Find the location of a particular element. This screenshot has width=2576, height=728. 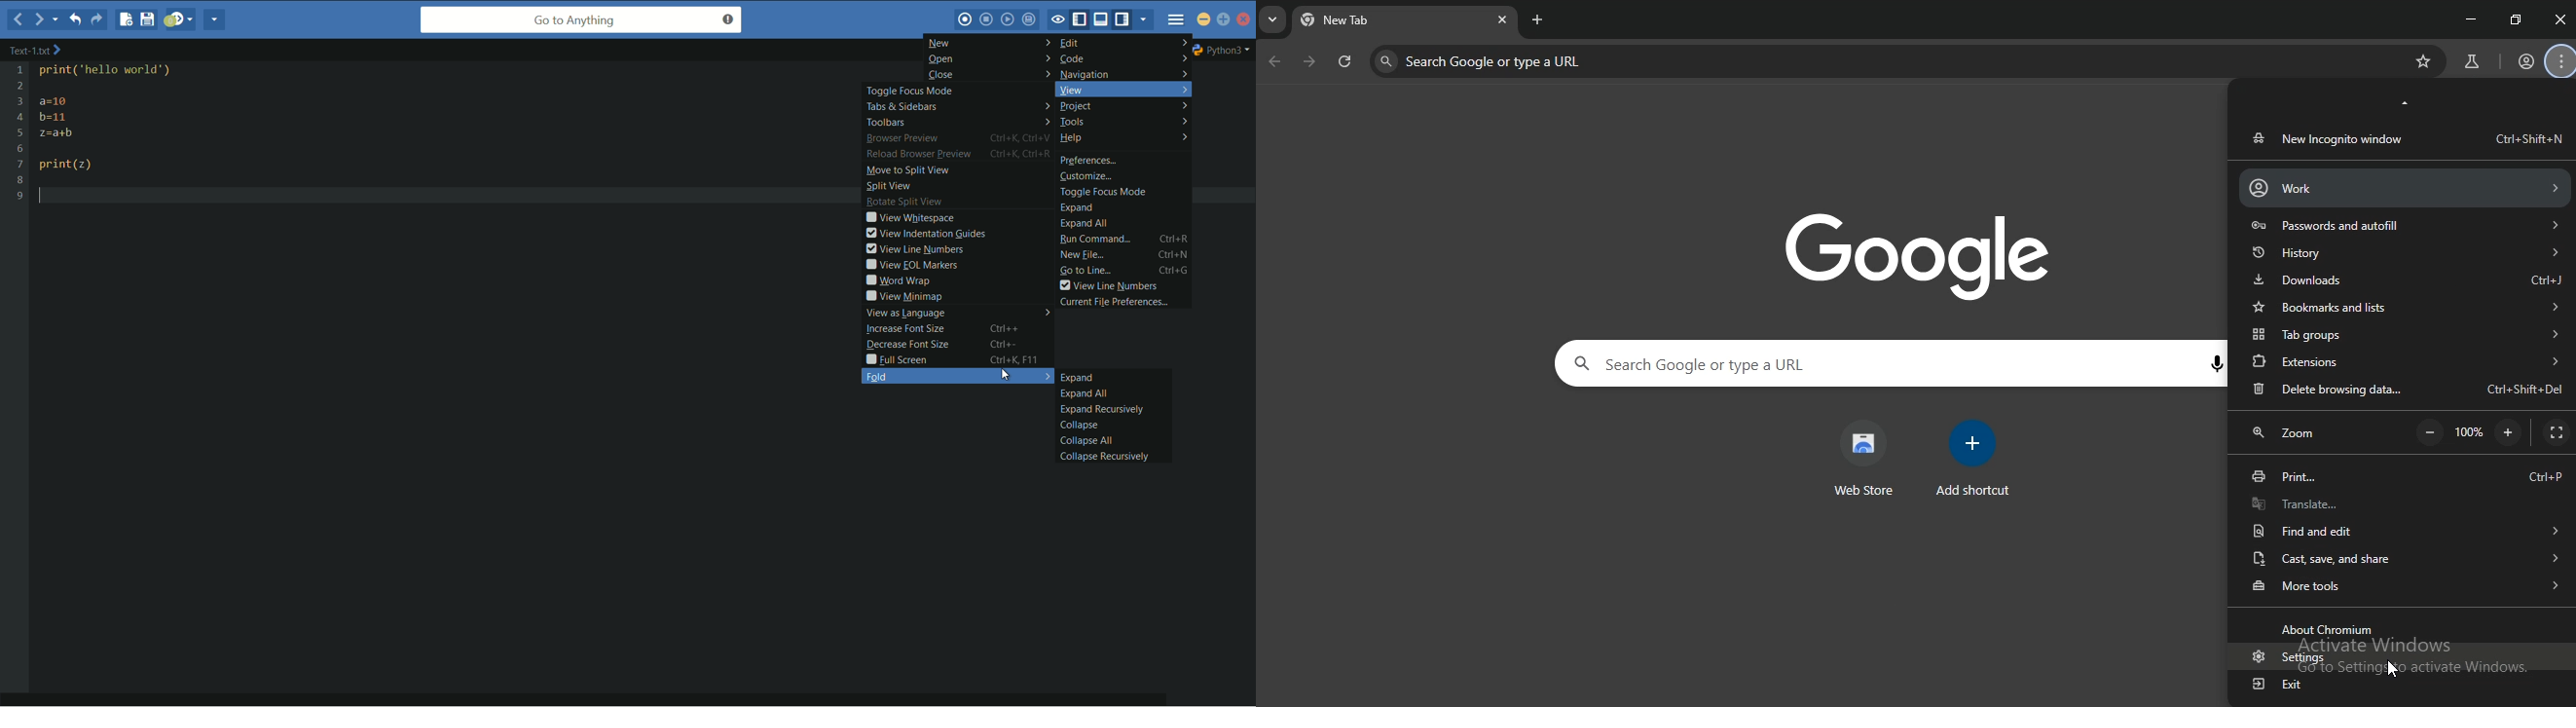

view line numbers is located at coordinates (914, 249).